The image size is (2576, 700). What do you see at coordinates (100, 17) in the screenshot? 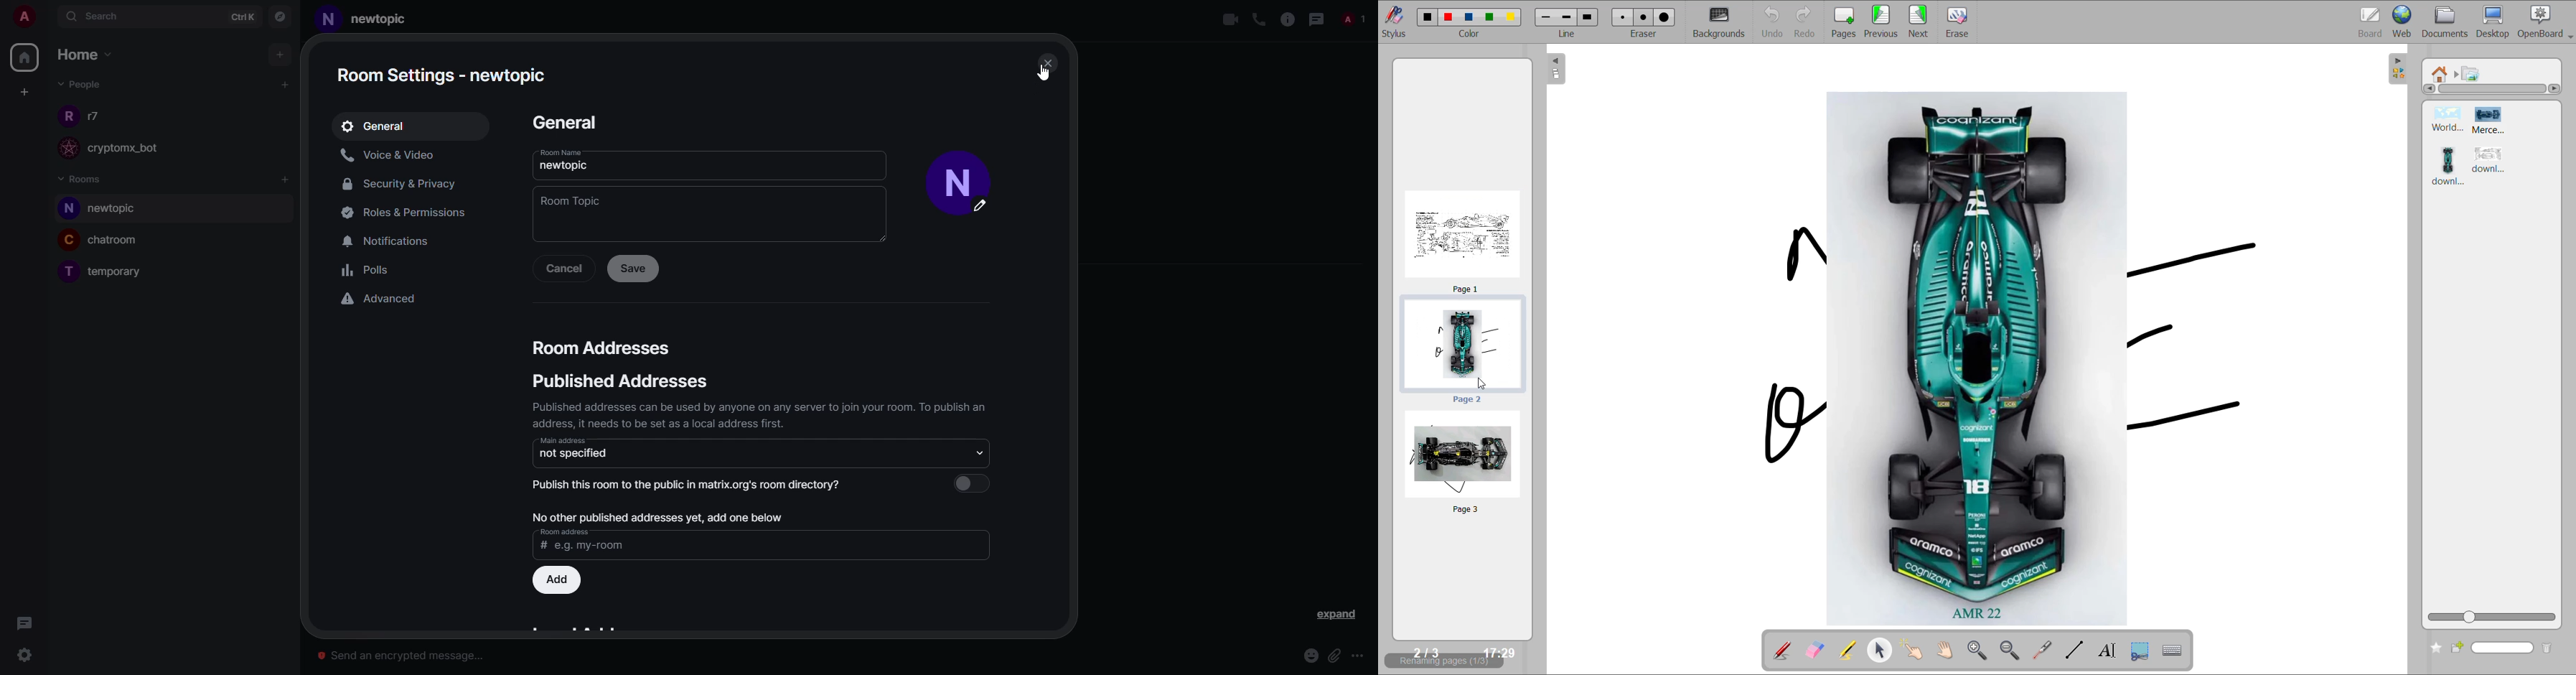
I see `search` at bounding box center [100, 17].